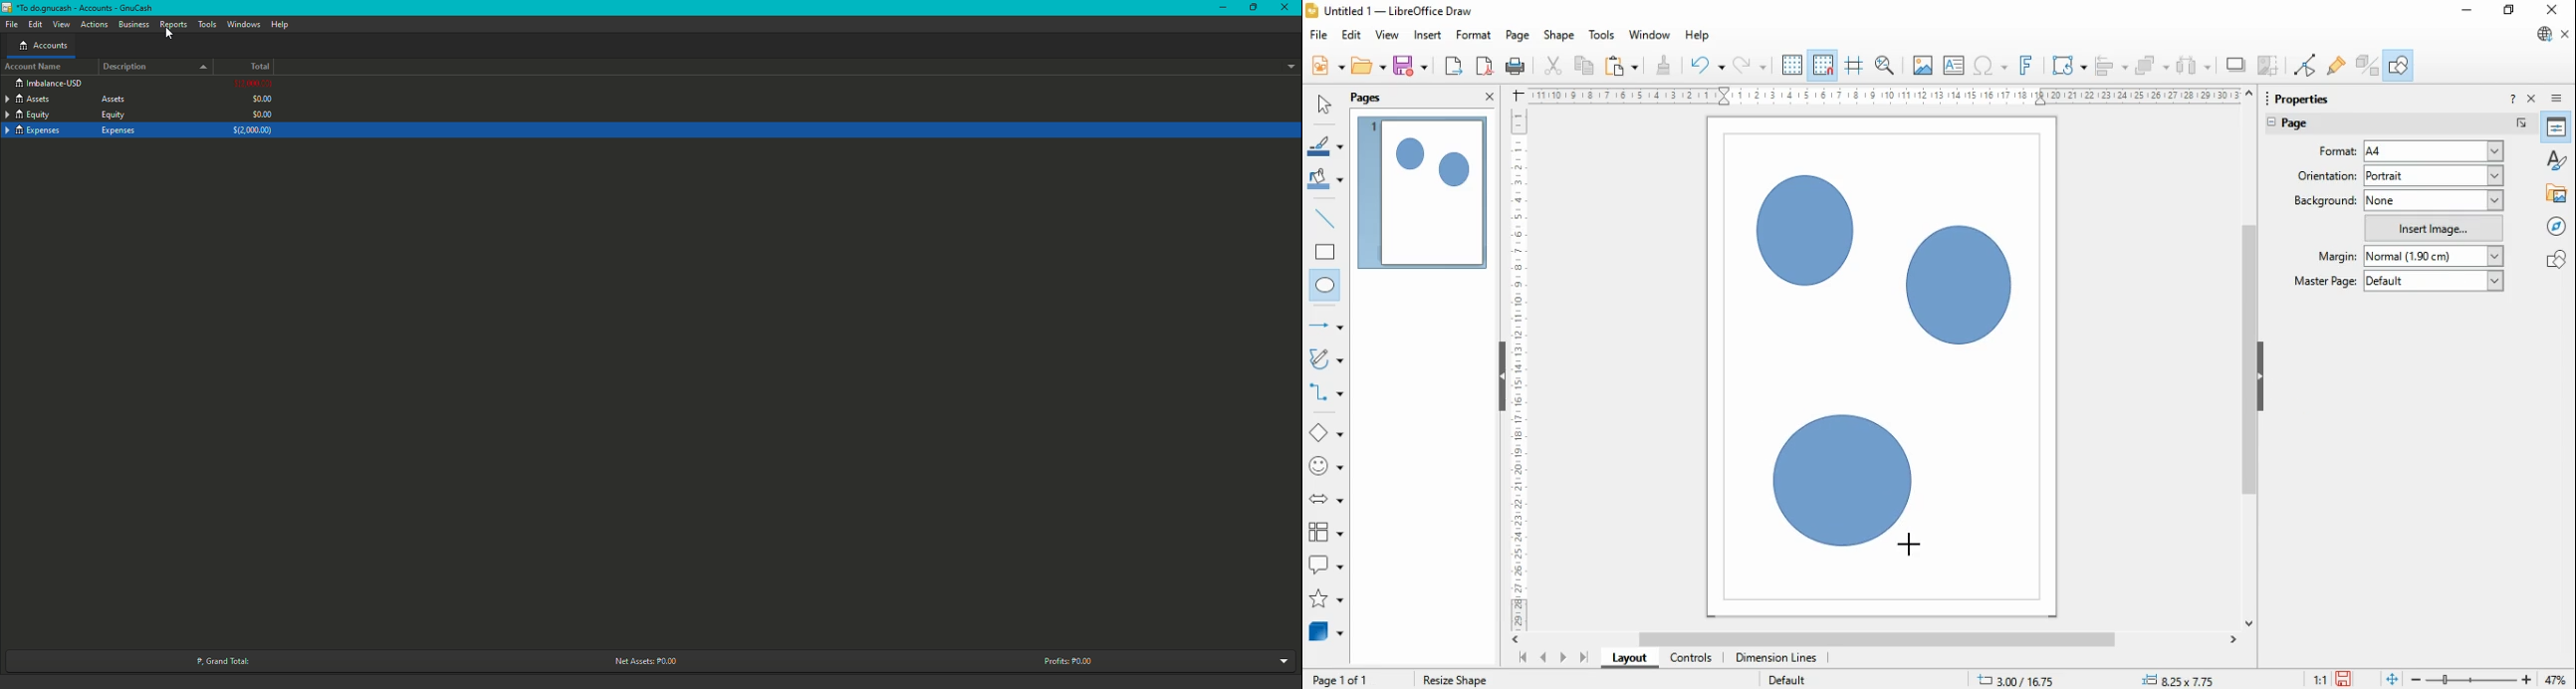 The width and height of the screenshot is (2576, 700). Describe the element at coordinates (75, 115) in the screenshot. I see `Equity` at that location.